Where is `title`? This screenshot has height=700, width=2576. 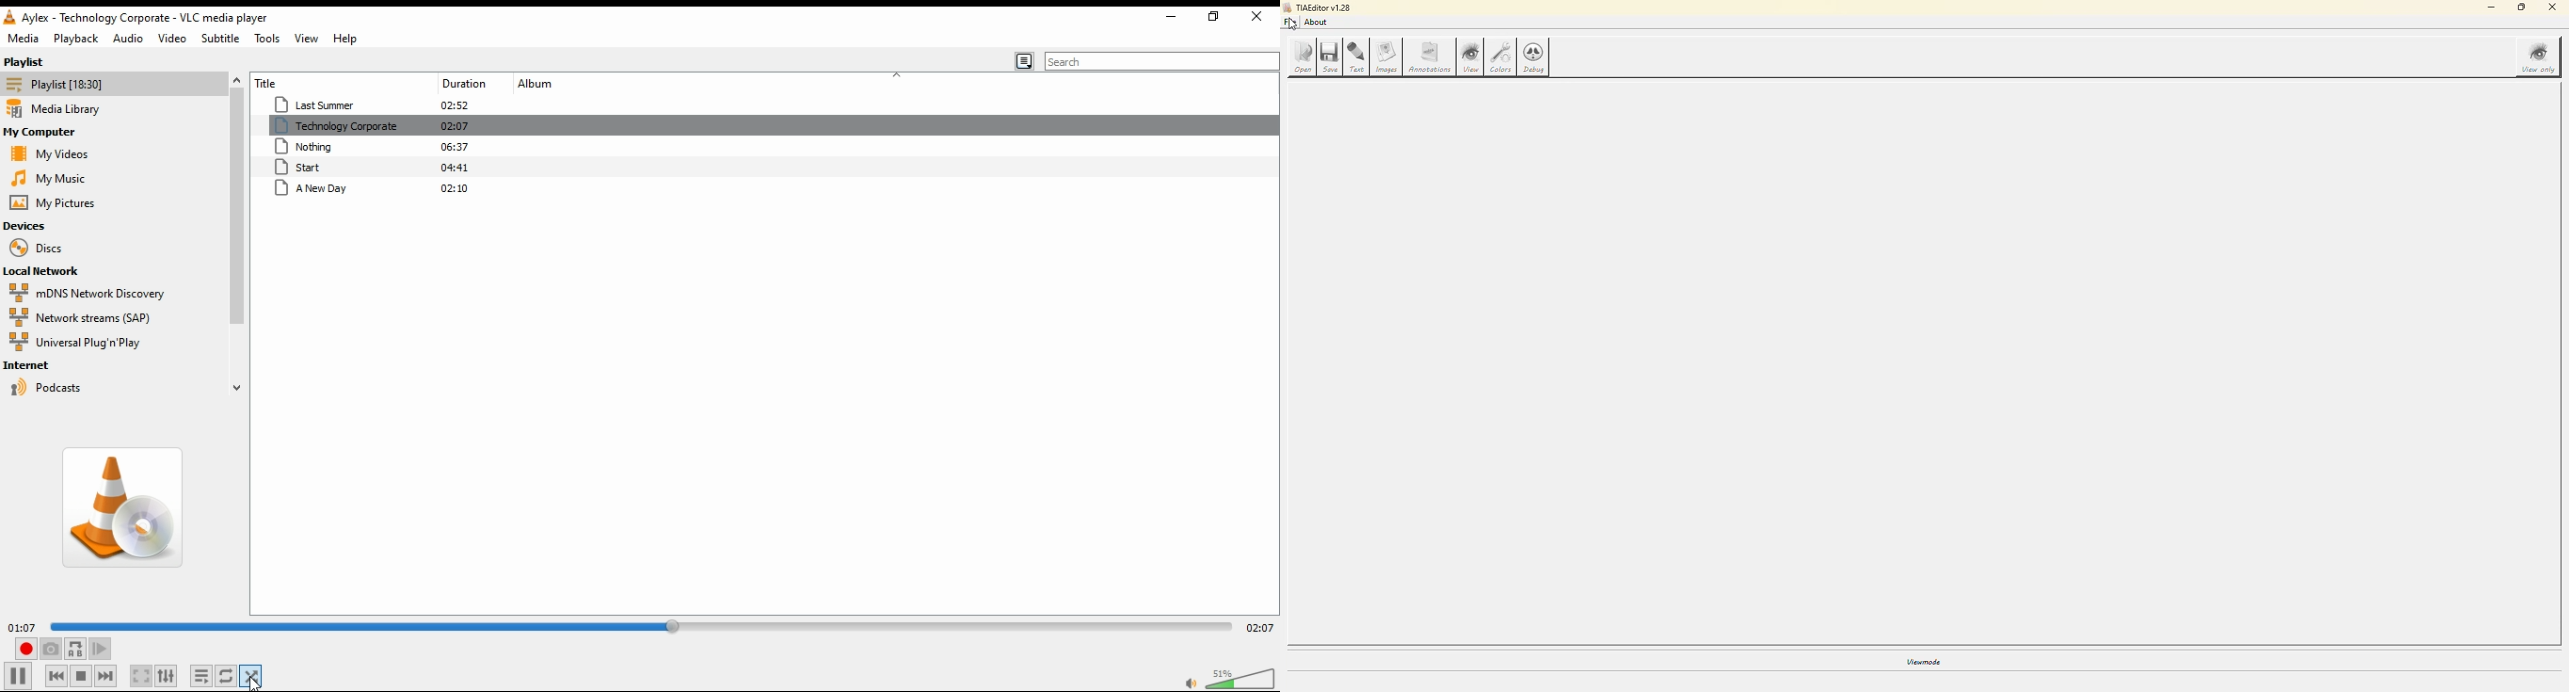 title is located at coordinates (299, 83).